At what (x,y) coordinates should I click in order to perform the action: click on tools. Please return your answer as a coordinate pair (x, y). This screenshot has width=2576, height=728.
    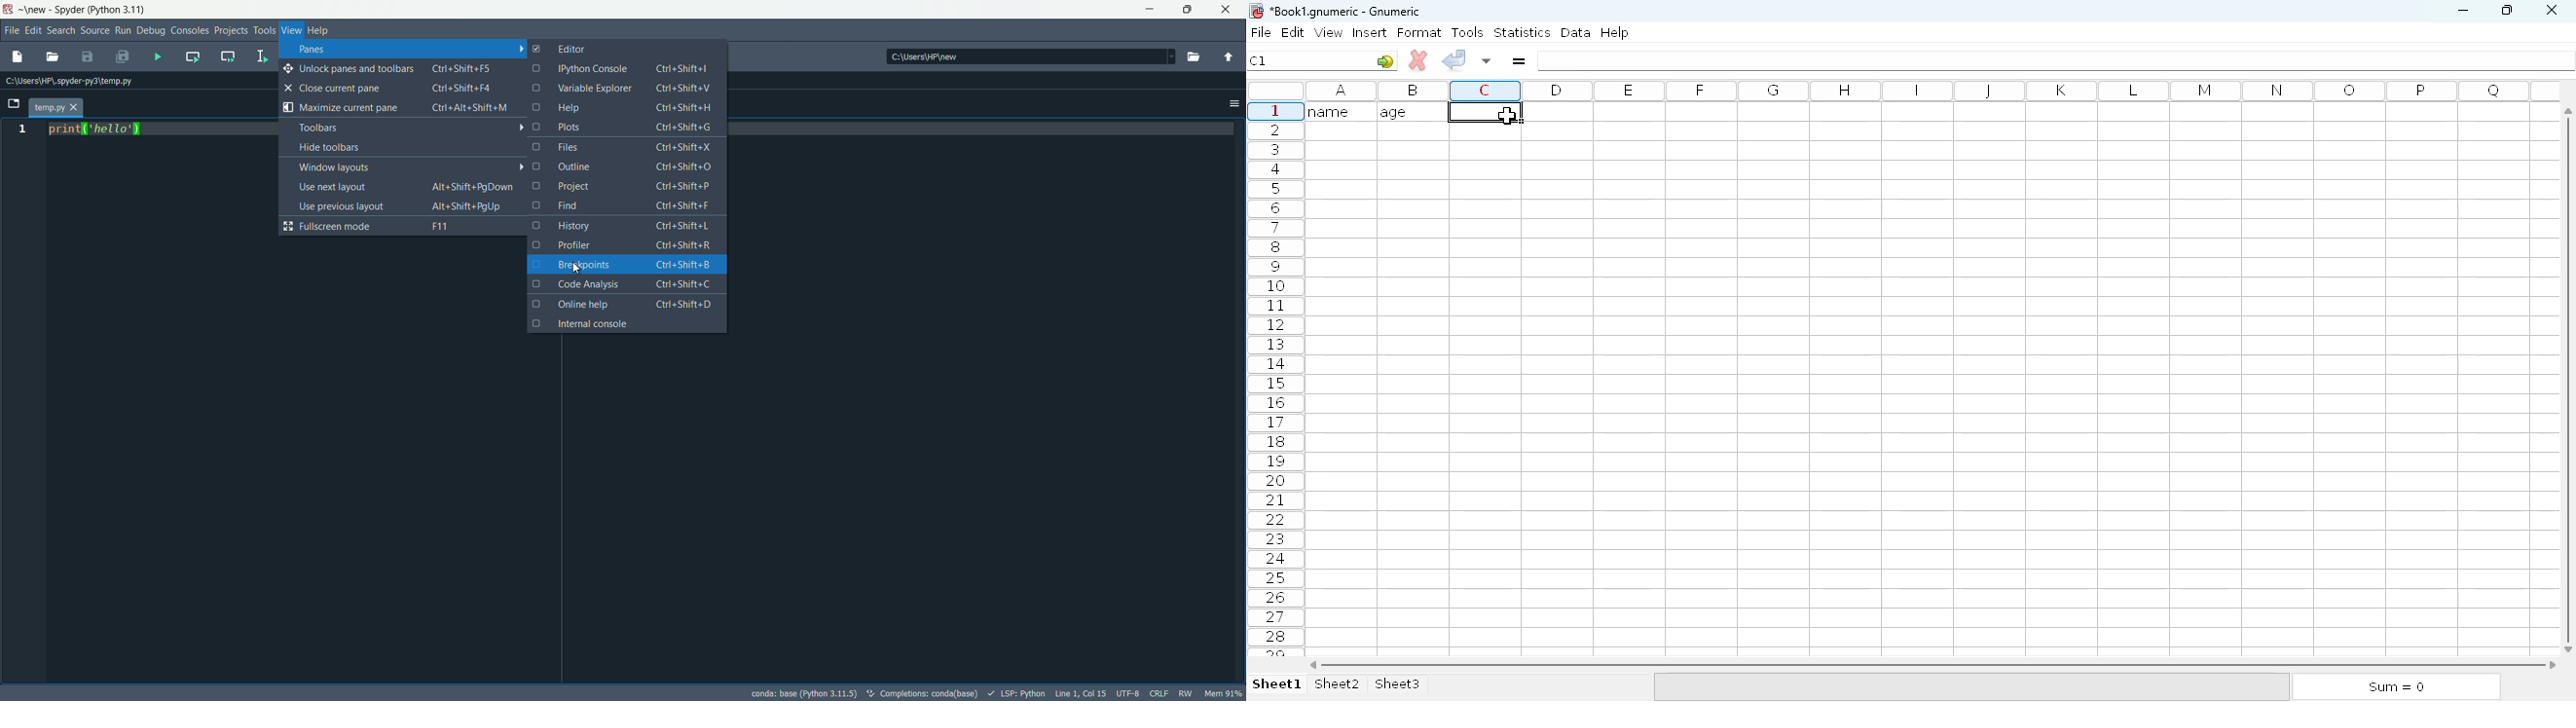
    Looking at the image, I should click on (1467, 32).